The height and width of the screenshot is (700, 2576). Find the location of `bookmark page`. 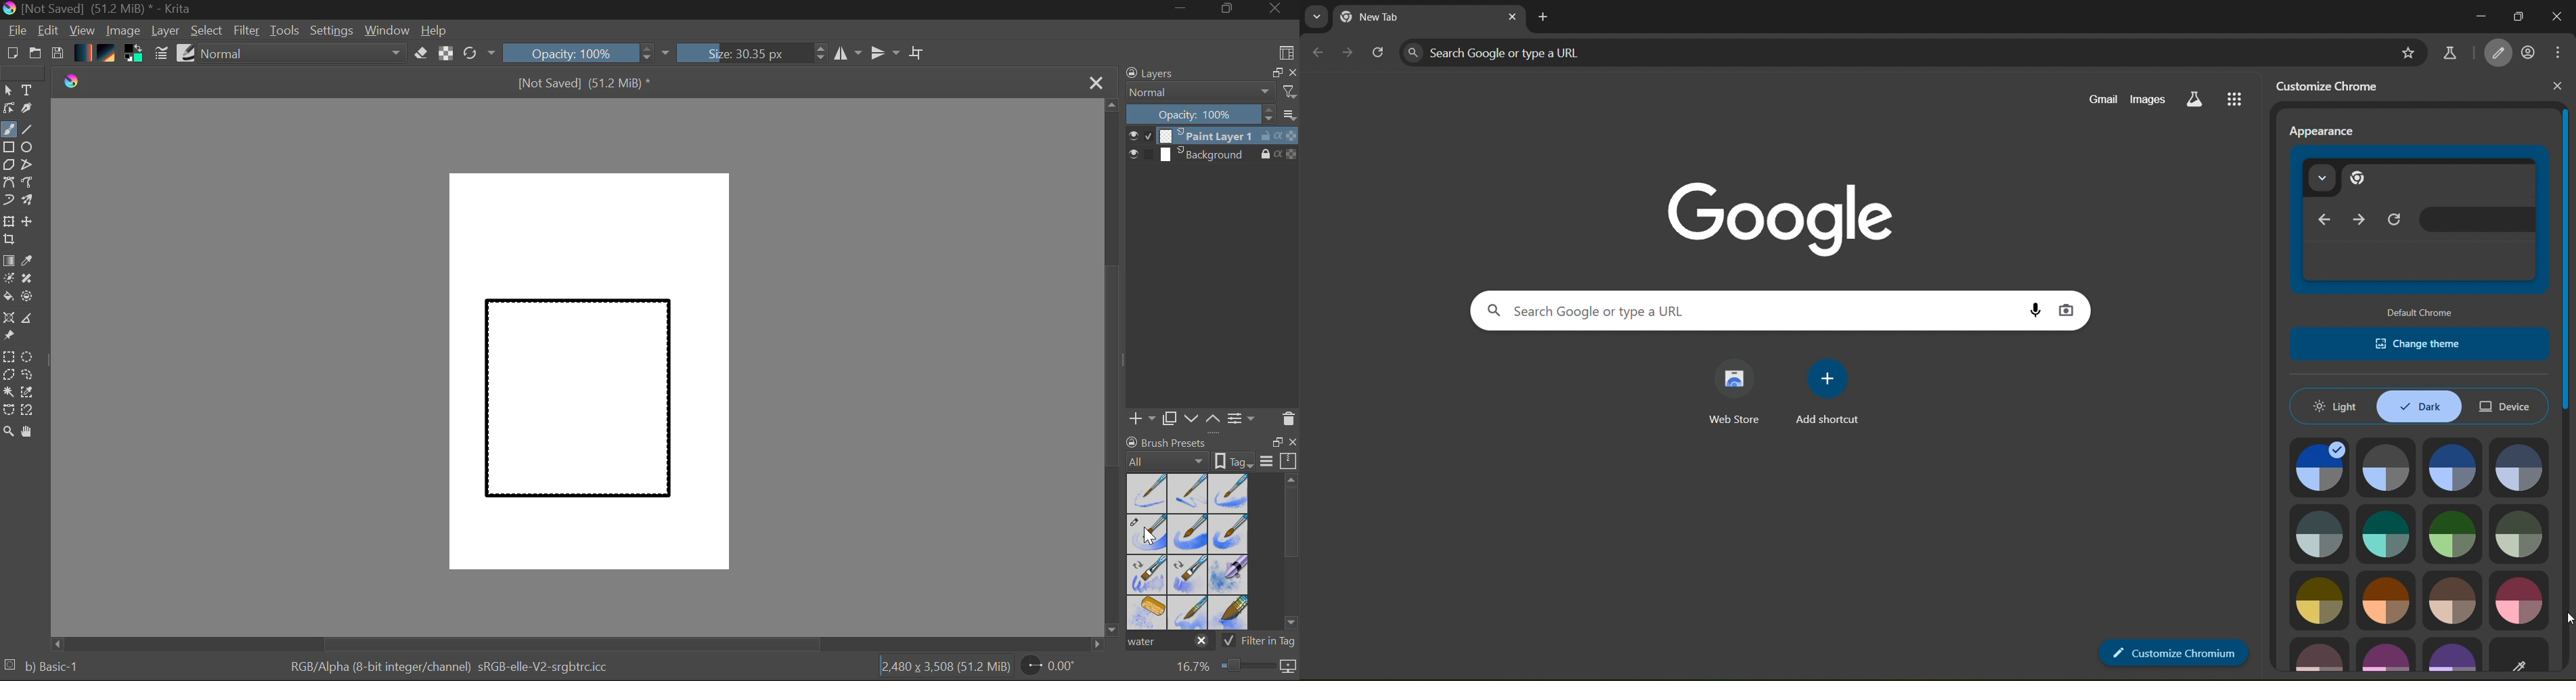

bookmark page is located at coordinates (2406, 51).